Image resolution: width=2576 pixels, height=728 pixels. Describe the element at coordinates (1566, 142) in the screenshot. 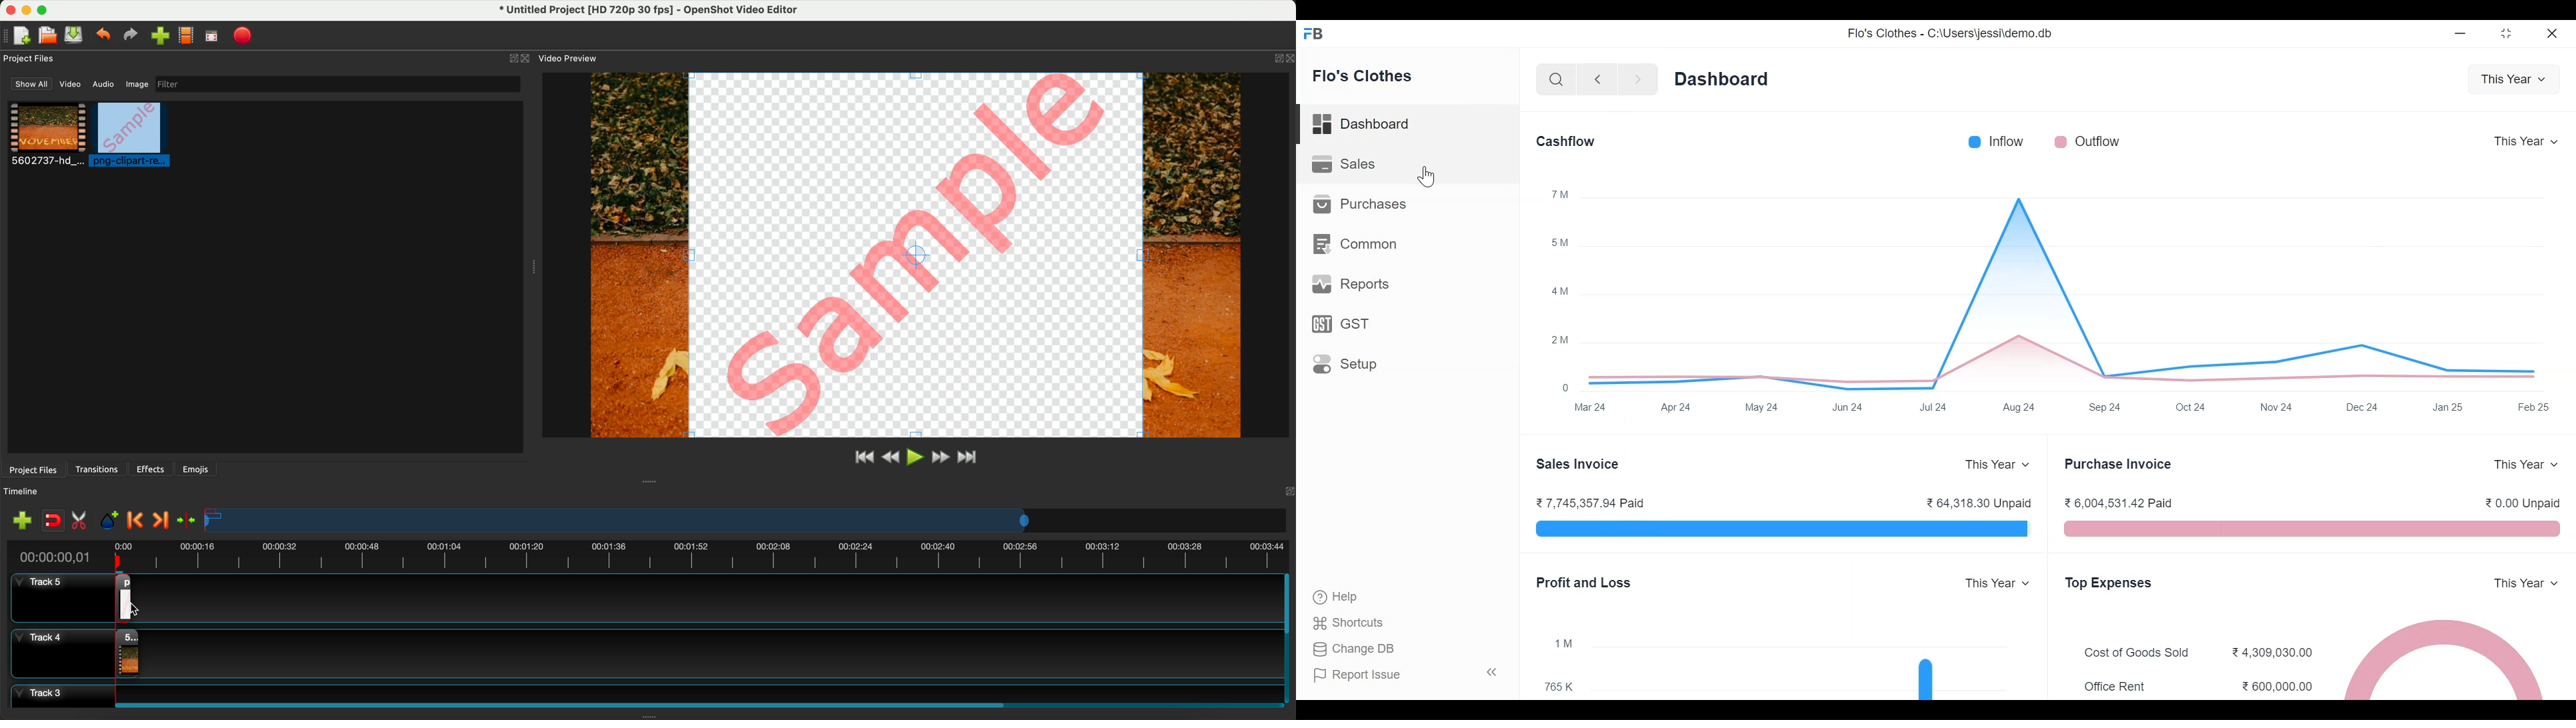

I see `Cashflow` at that location.